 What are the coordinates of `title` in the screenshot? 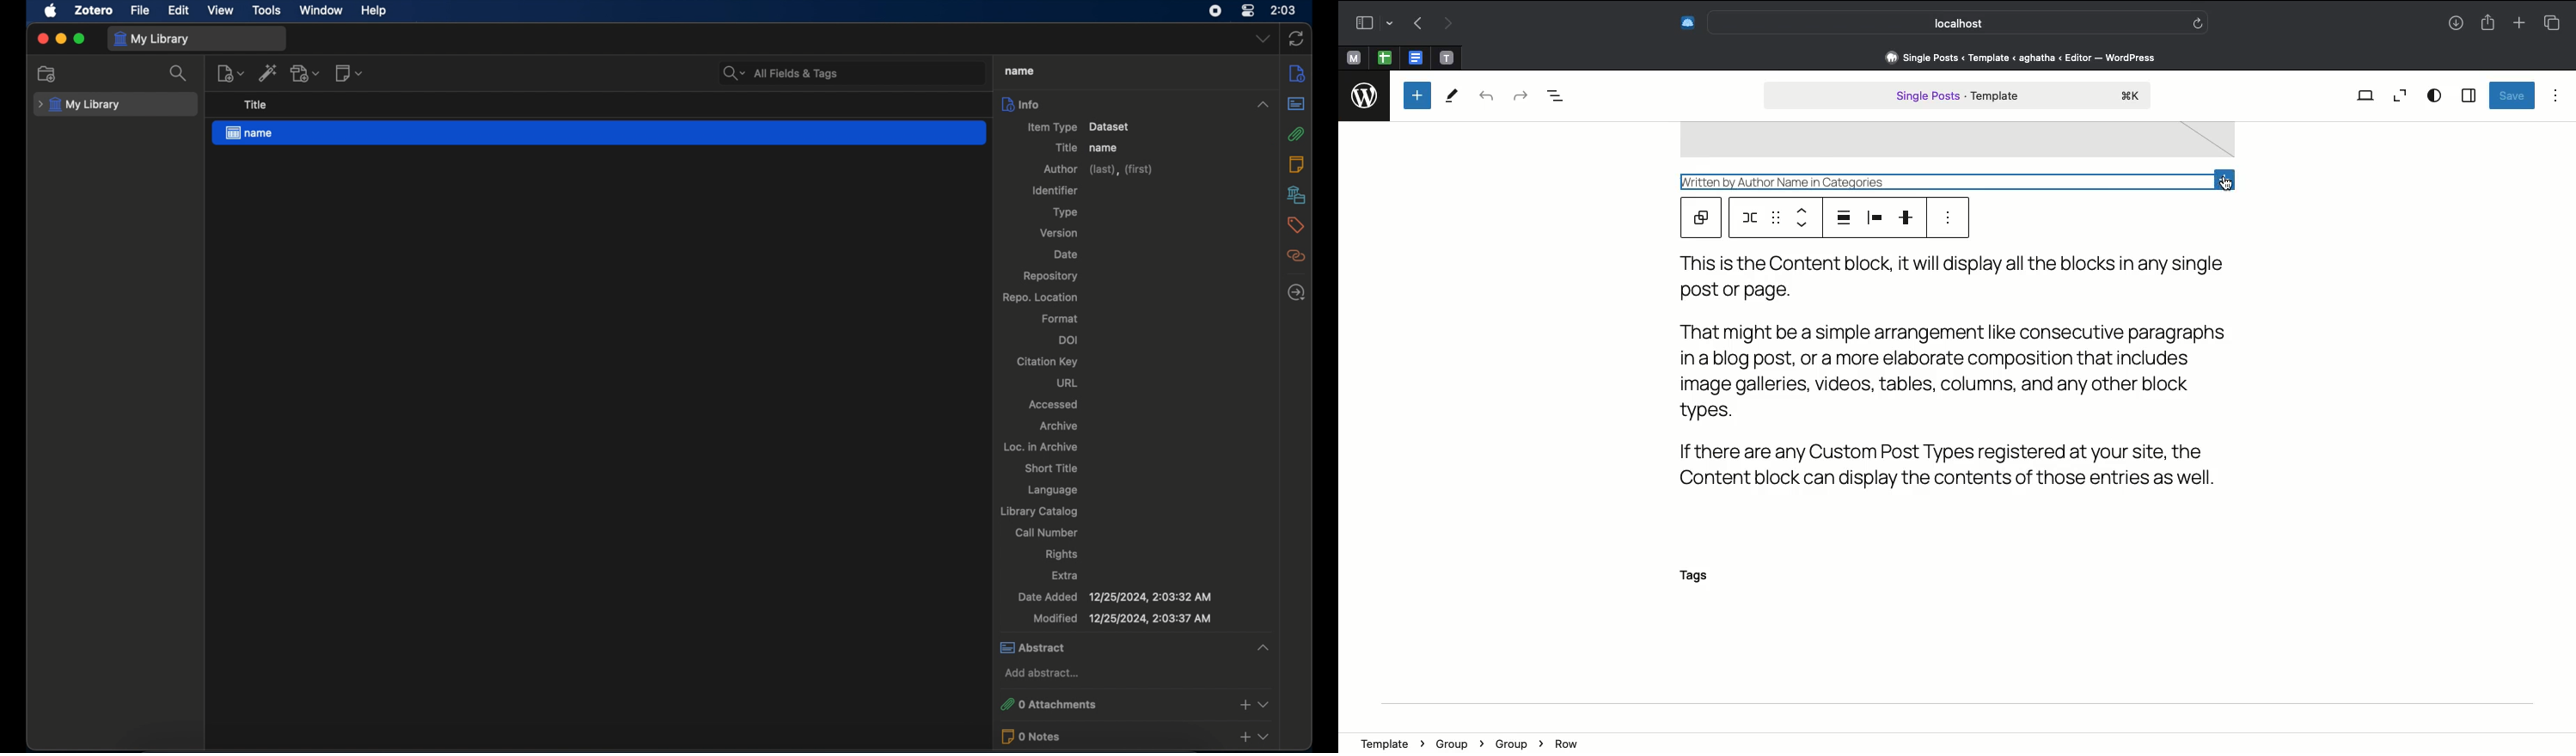 It's located at (1018, 71).